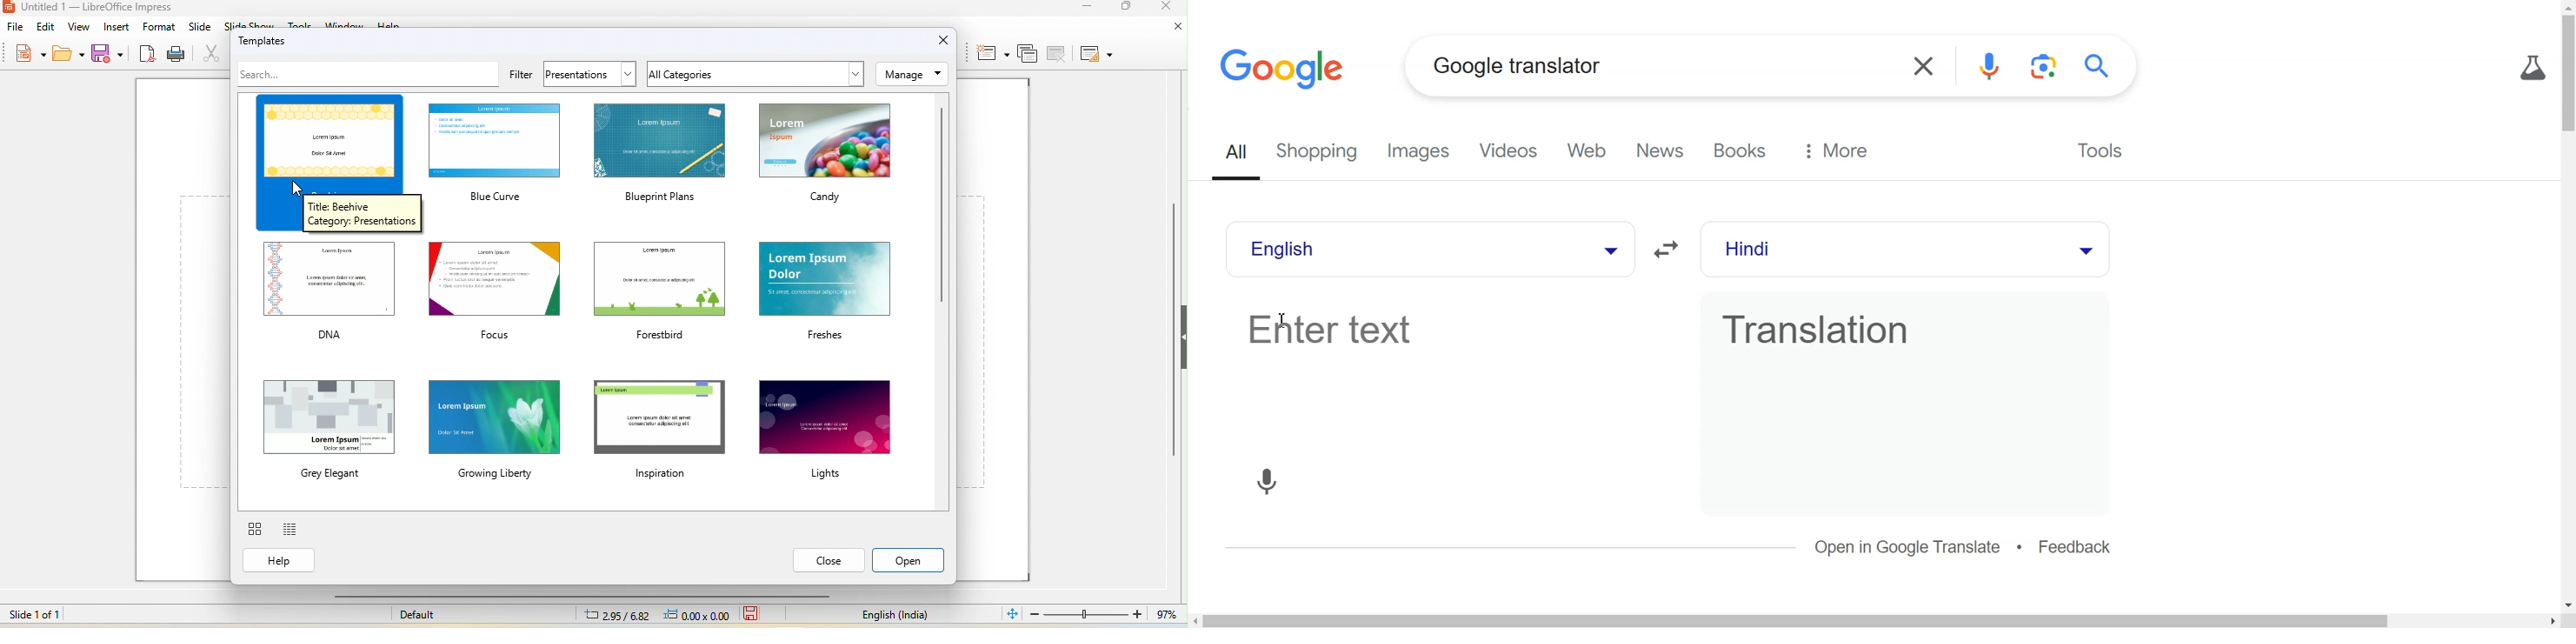 This screenshot has width=2576, height=644. Describe the element at coordinates (348, 24) in the screenshot. I see `window` at that location.